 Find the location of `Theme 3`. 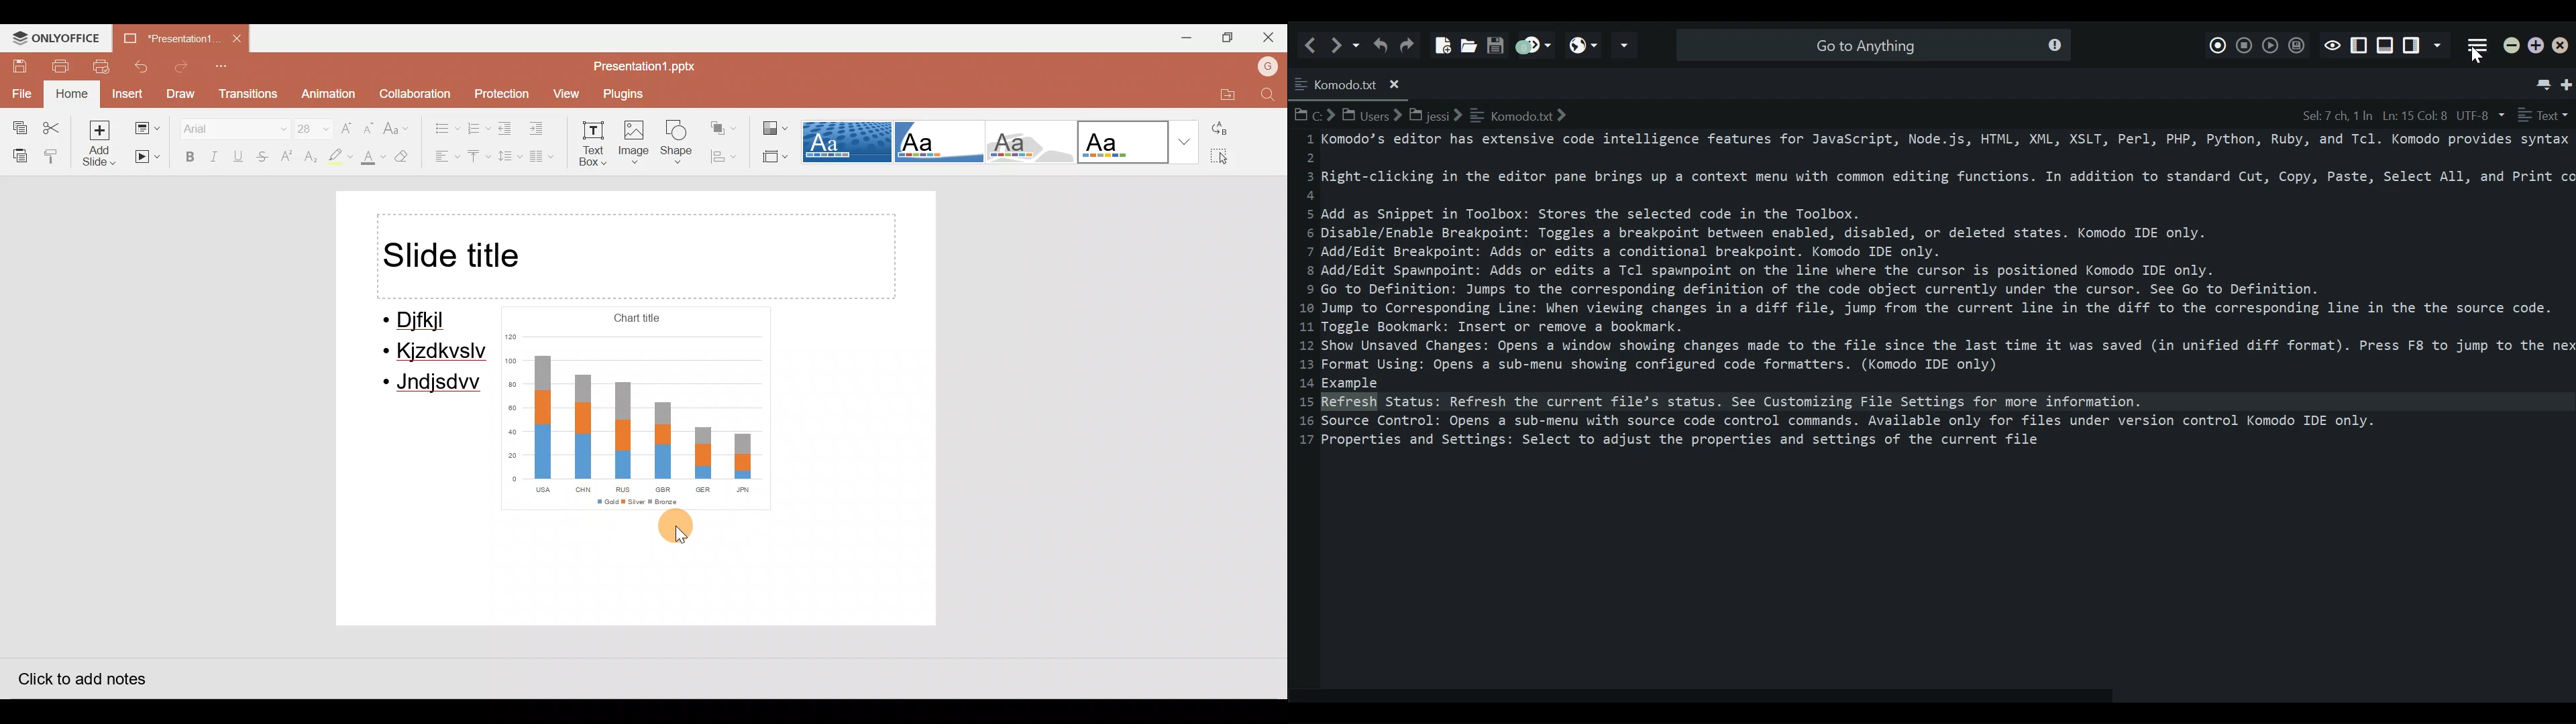

Theme 3 is located at coordinates (1036, 141).